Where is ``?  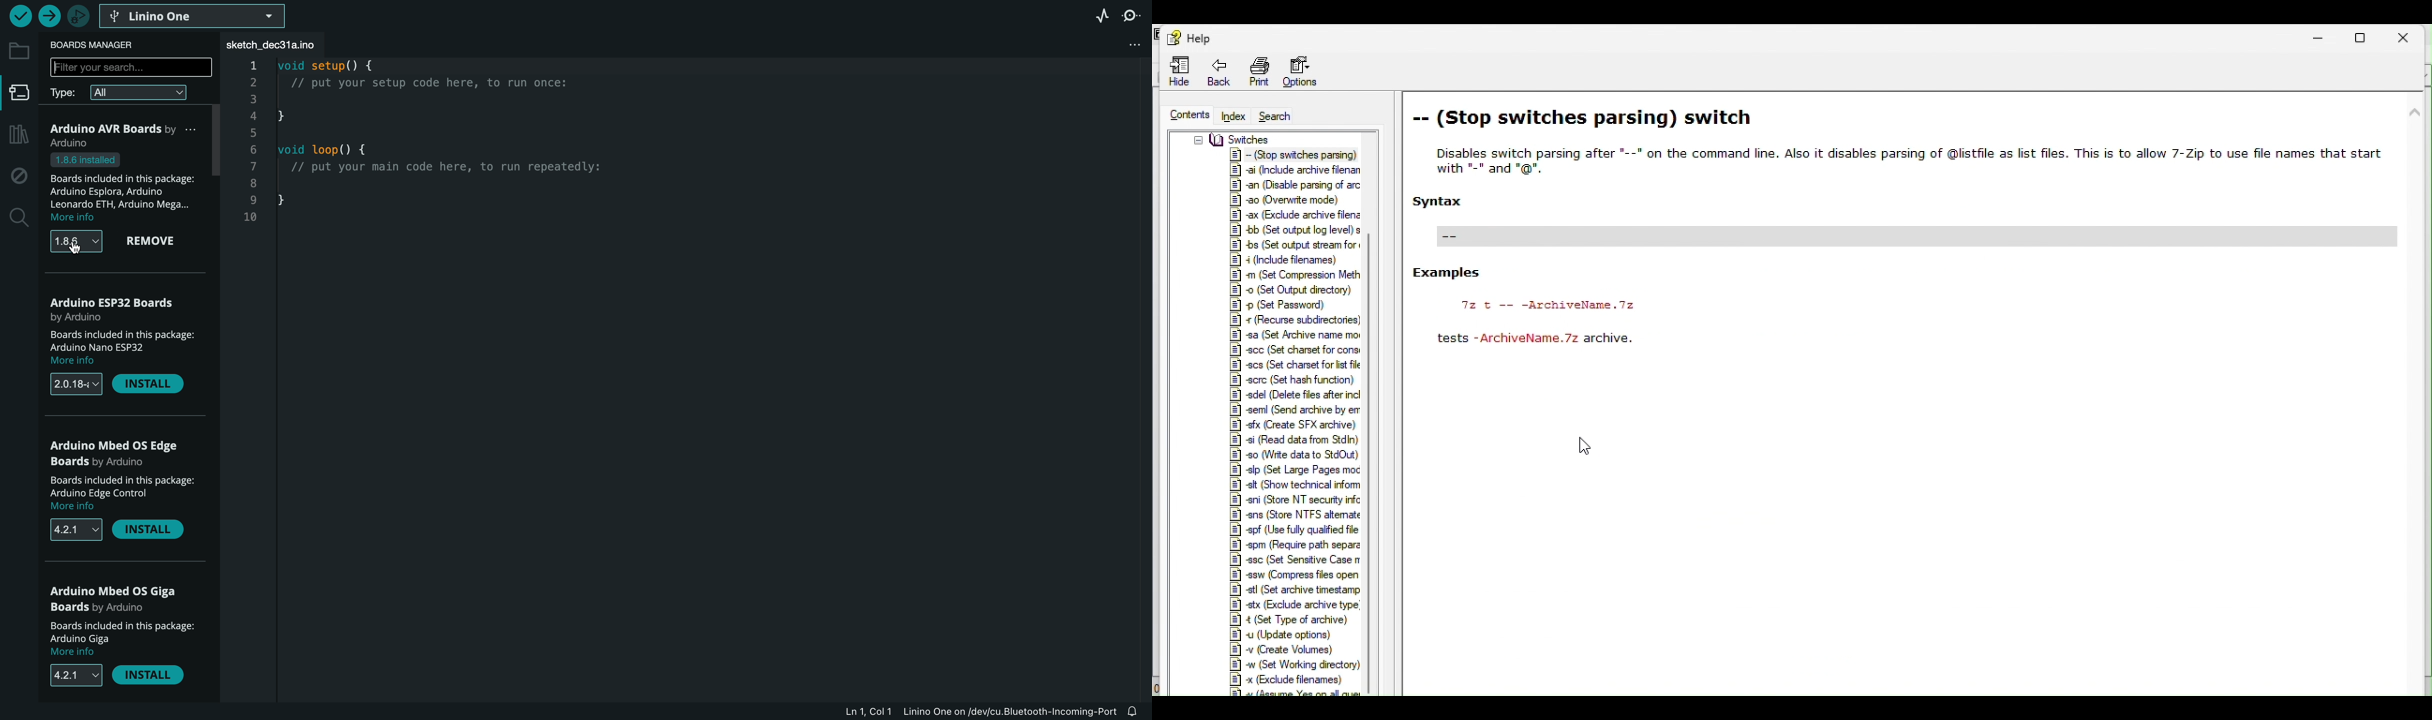
 is located at coordinates (1286, 304).